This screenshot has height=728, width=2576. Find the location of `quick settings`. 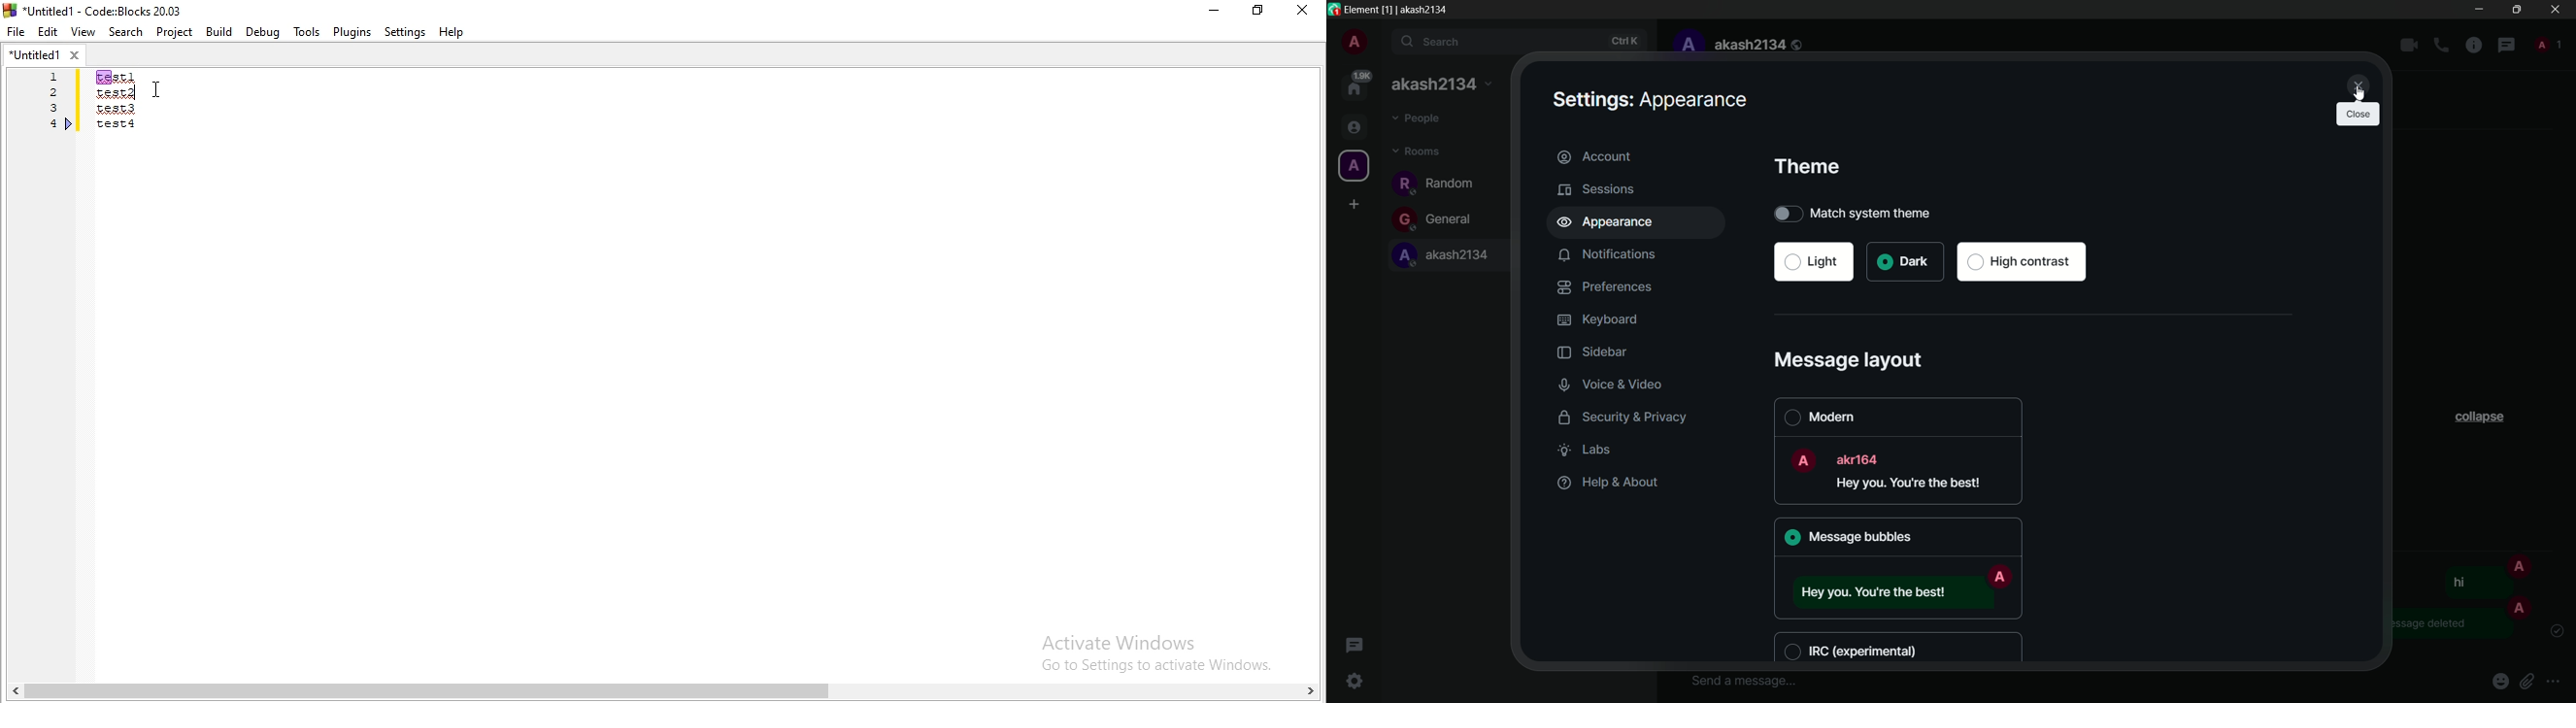

quick settings is located at coordinates (1356, 682).